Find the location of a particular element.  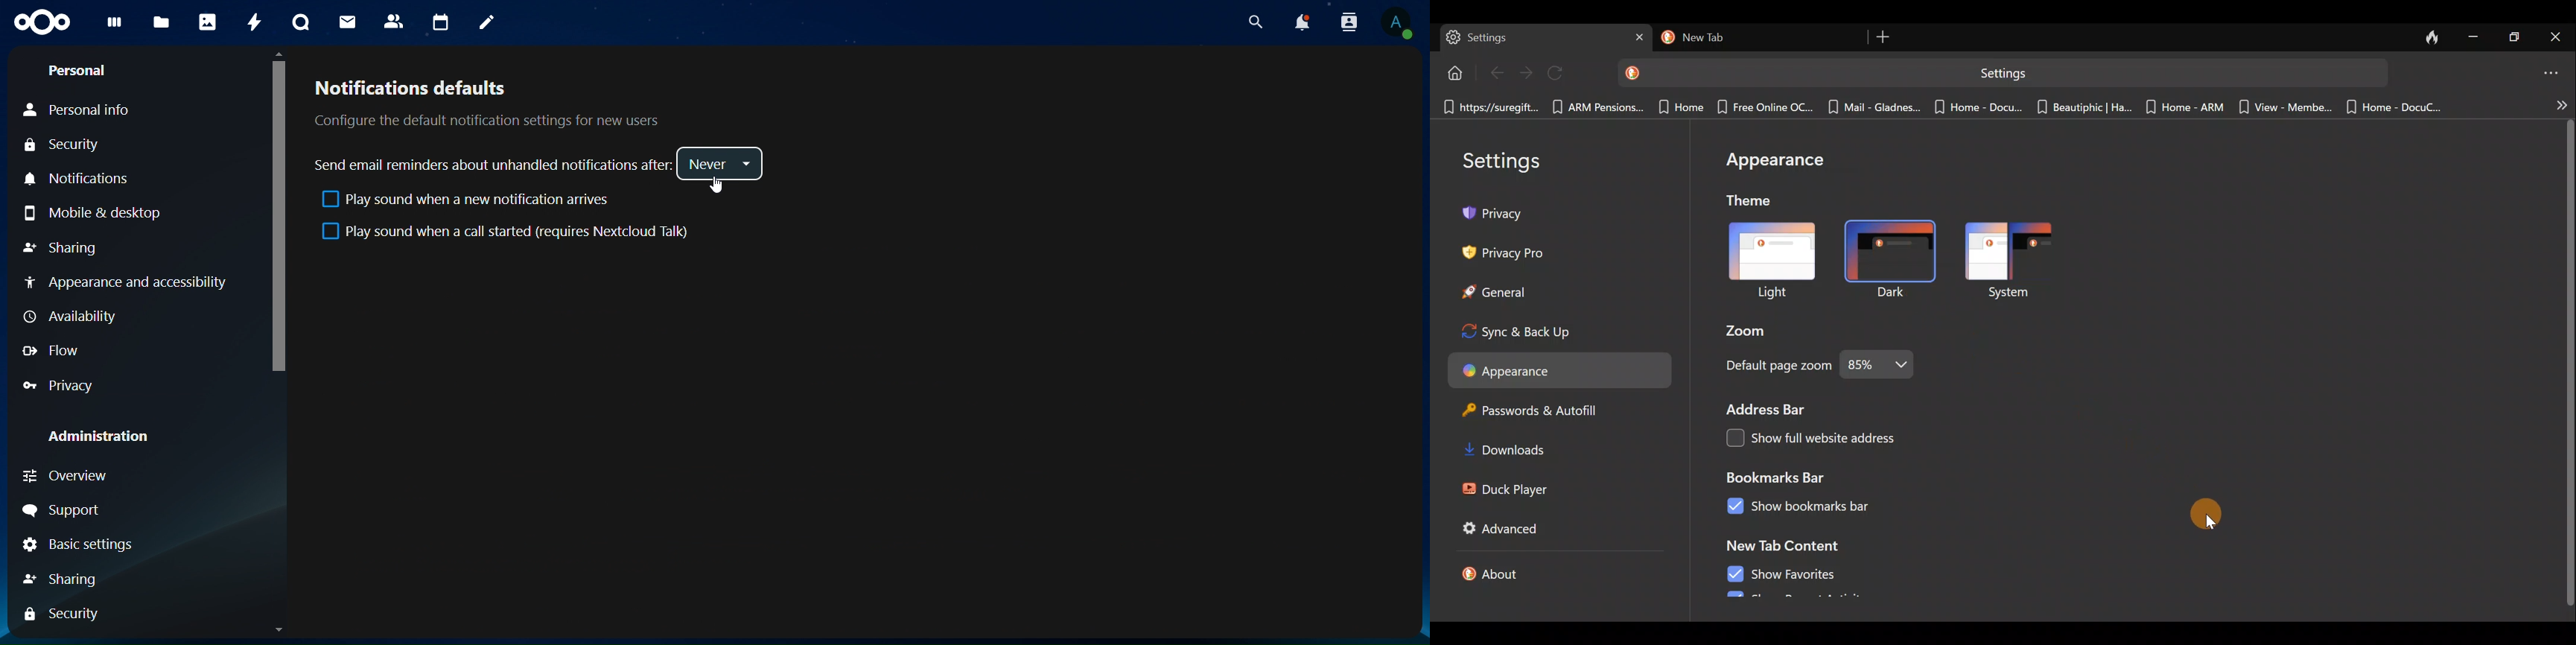

Appearance is located at coordinates (1778, 165).